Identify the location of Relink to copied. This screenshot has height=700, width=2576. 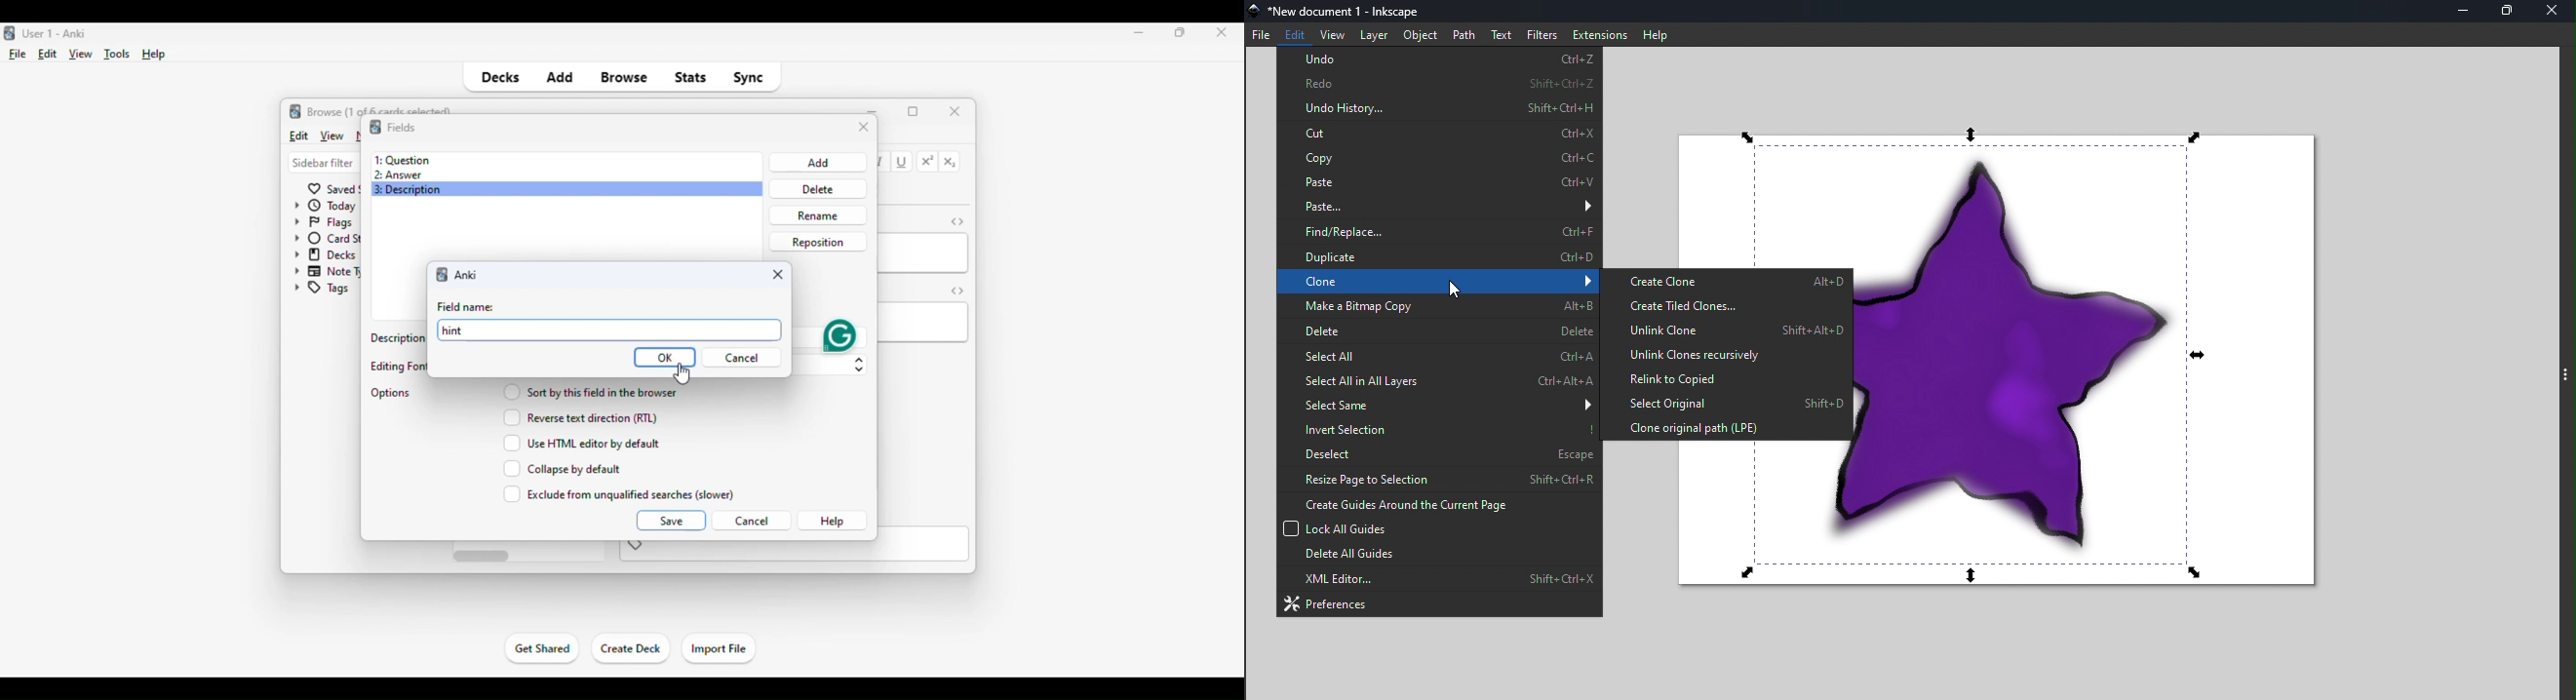
(1724, 378).